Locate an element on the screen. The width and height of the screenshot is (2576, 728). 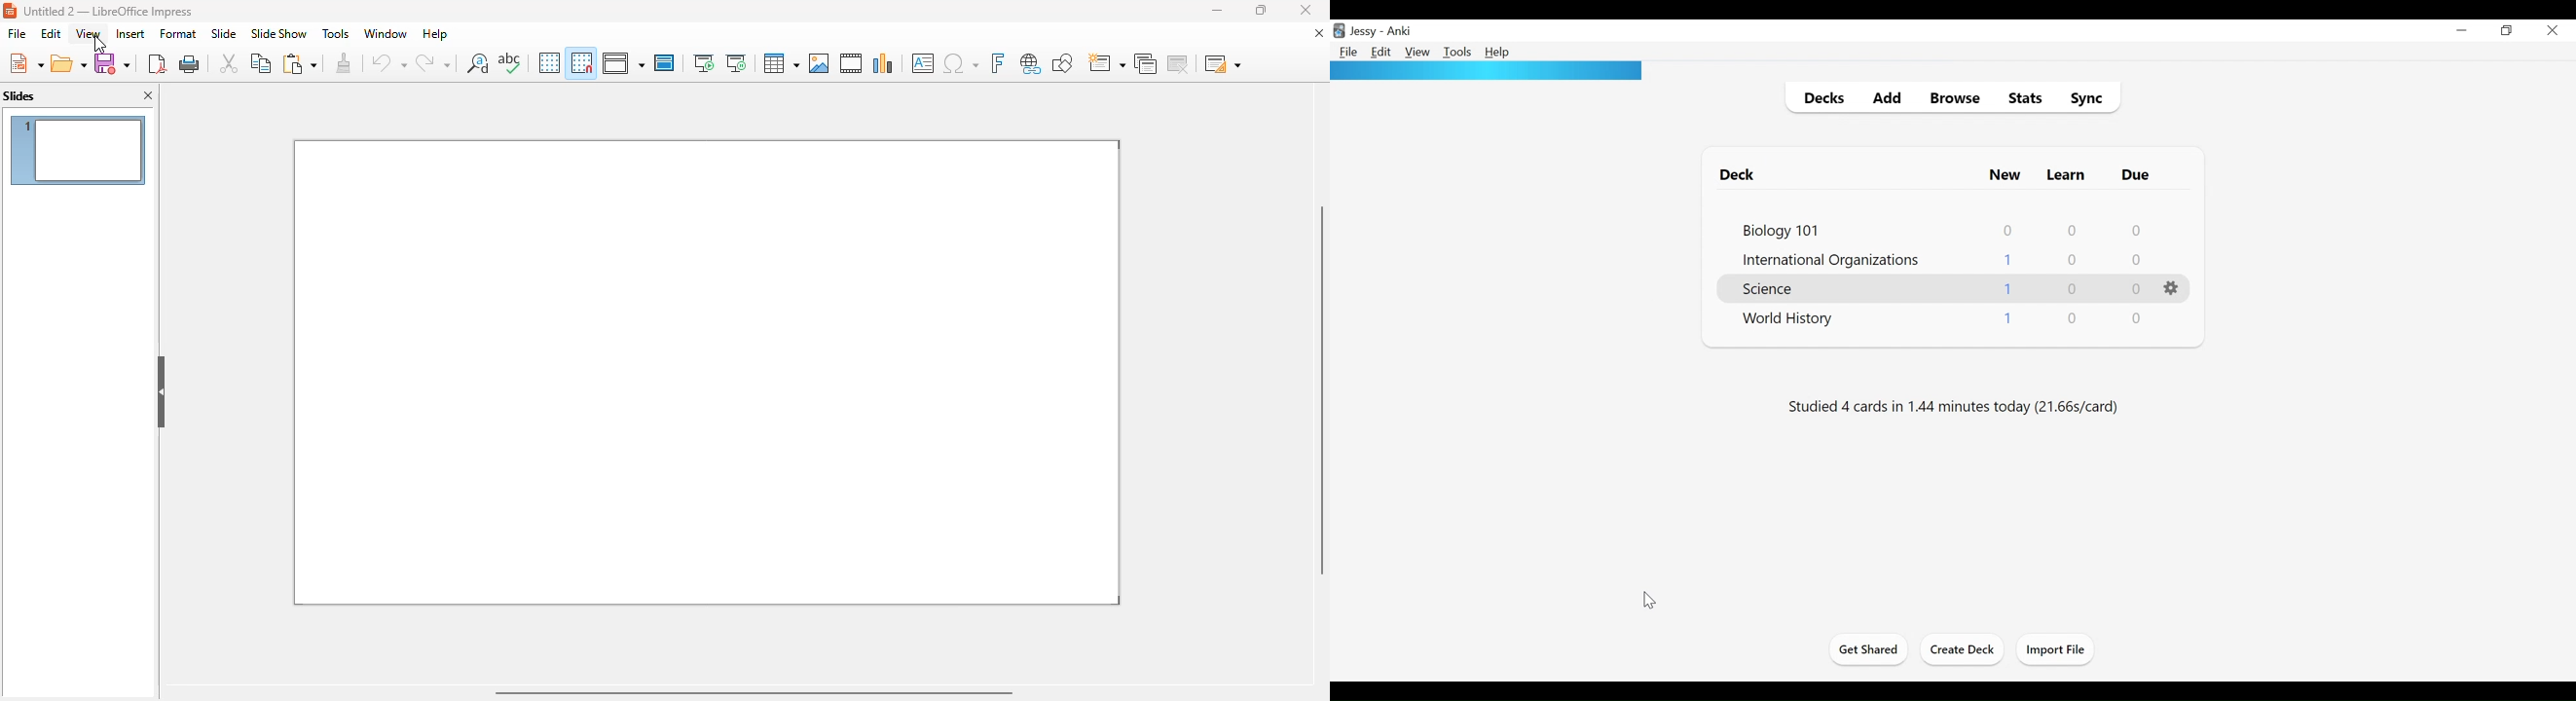
horizontal scroll bar is located at coordinates (753, 692).